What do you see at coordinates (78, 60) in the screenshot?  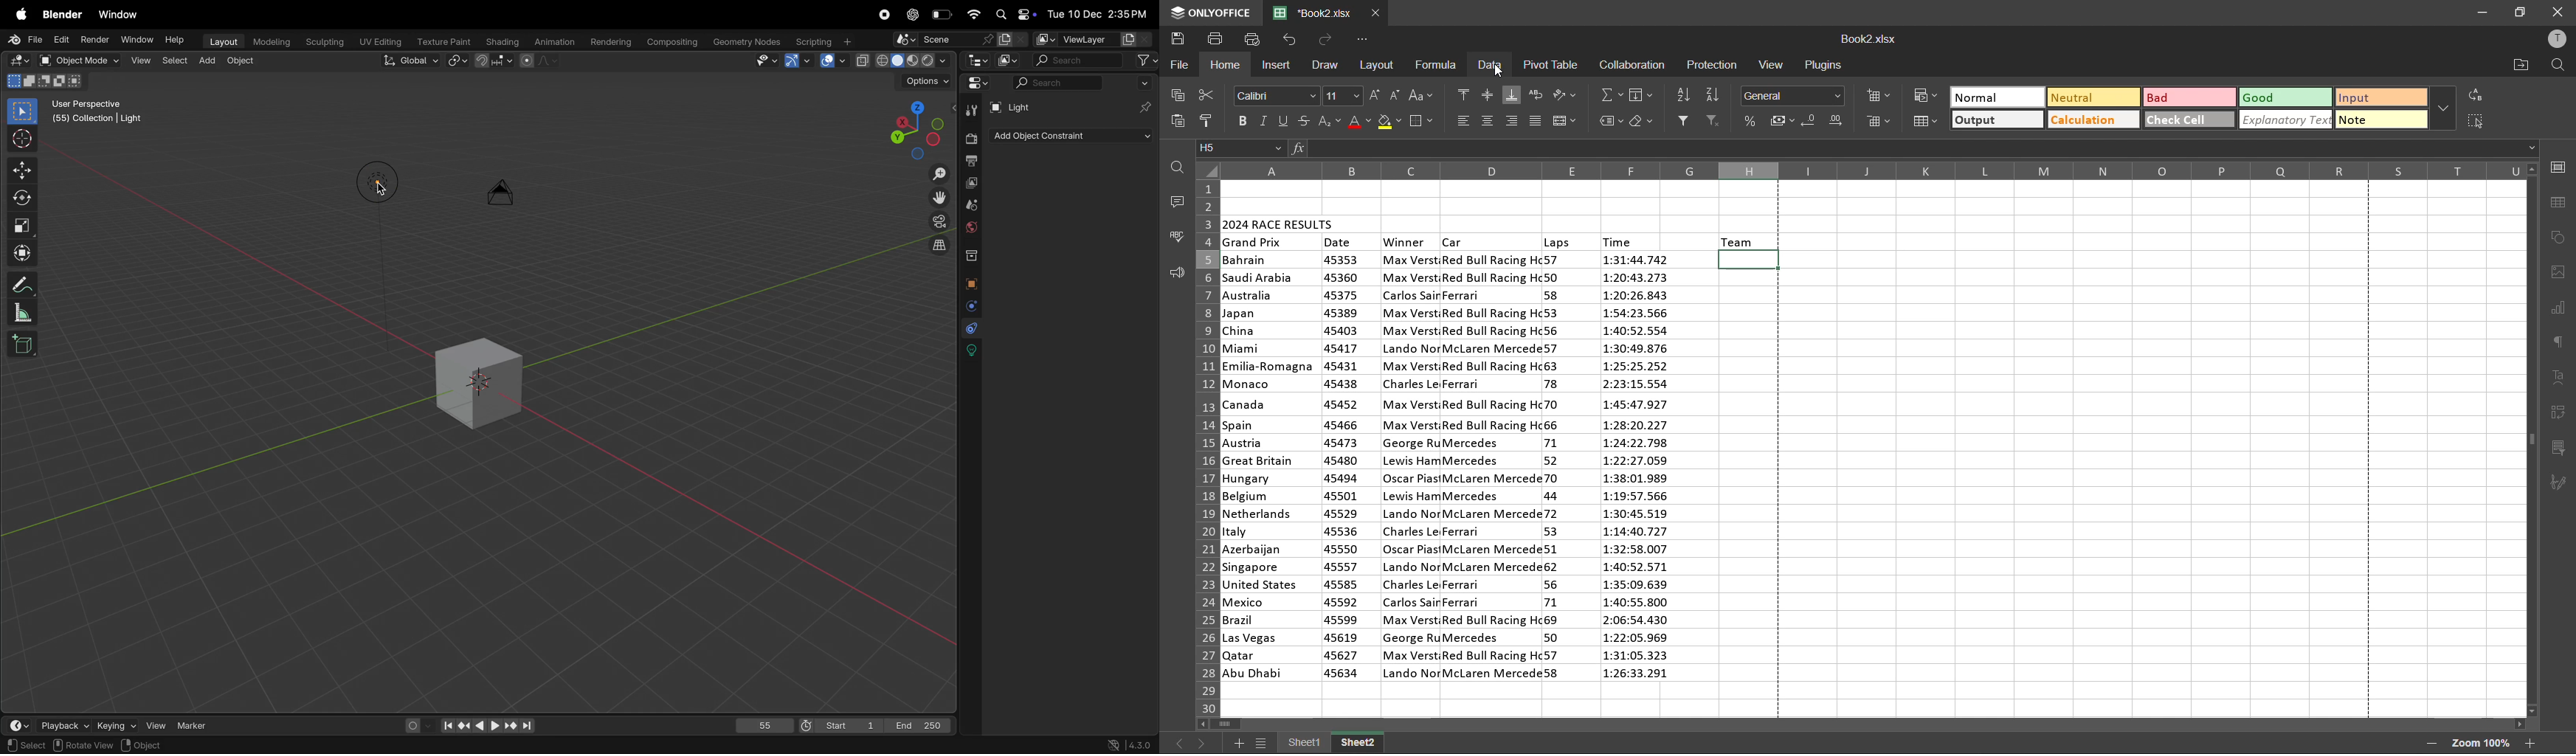 I see `object mode` at bounding box center [78, 60].